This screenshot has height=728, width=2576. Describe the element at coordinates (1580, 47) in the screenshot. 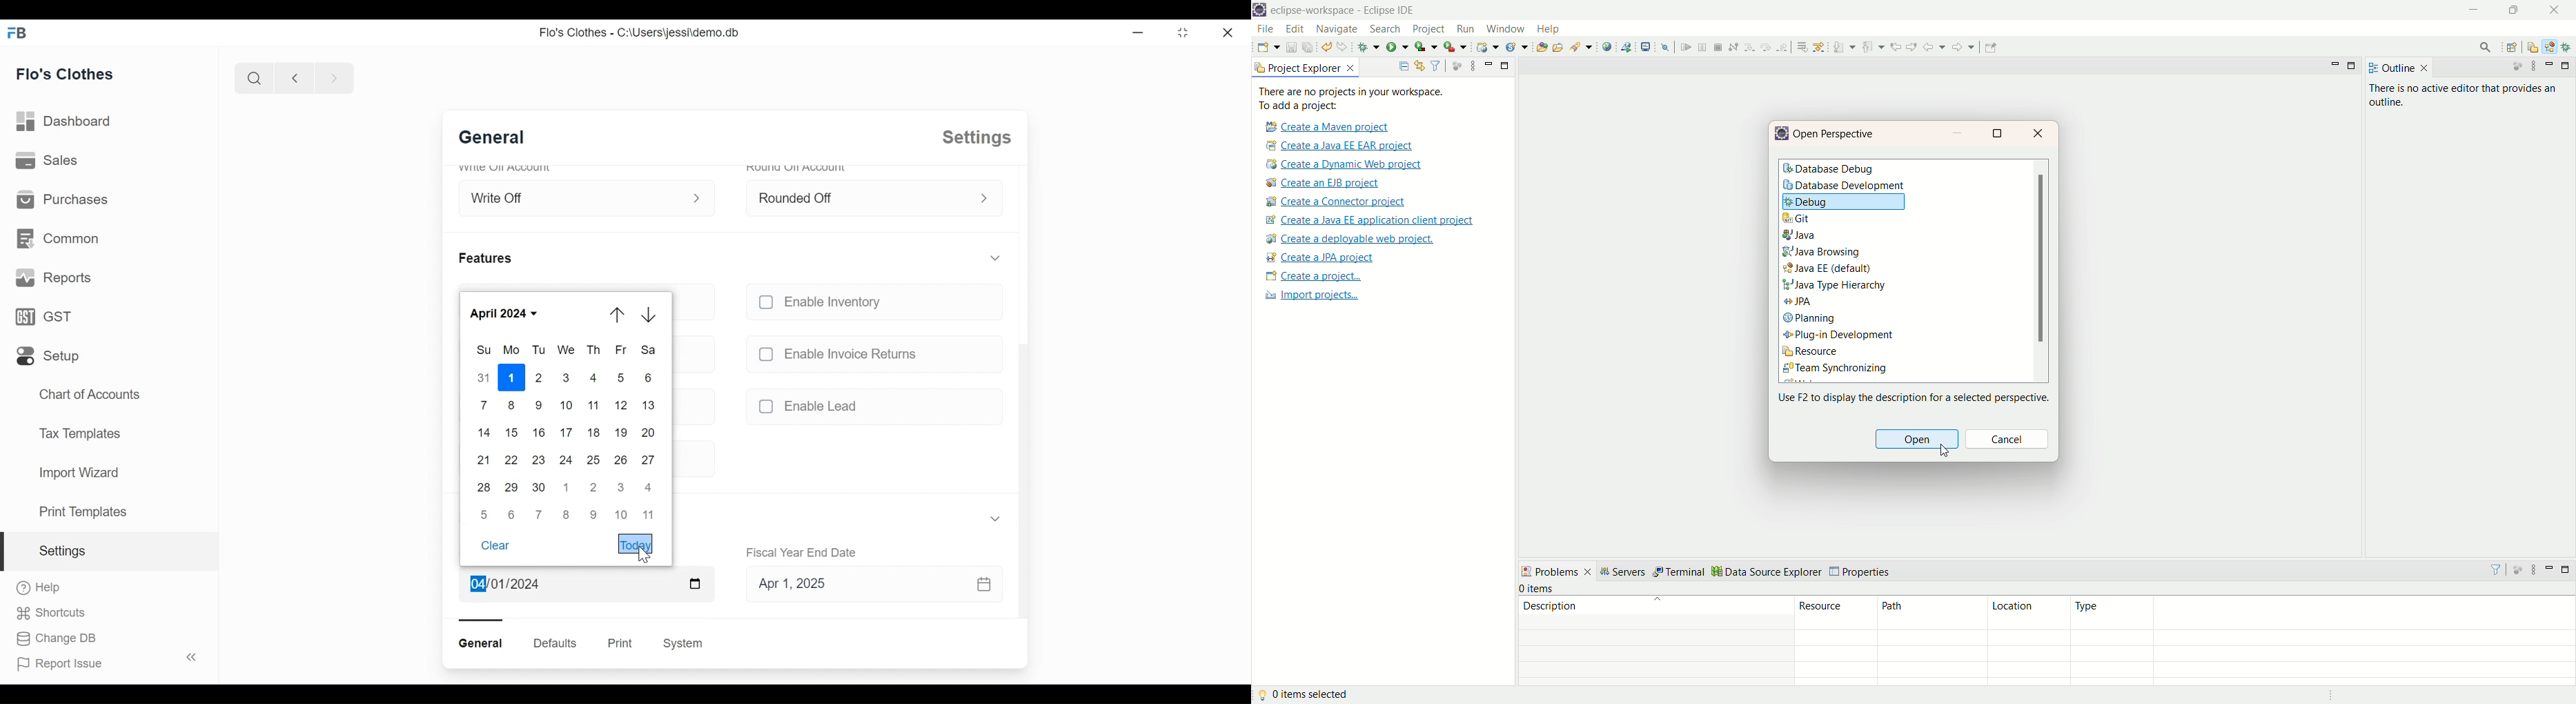

I see `search` at that location.